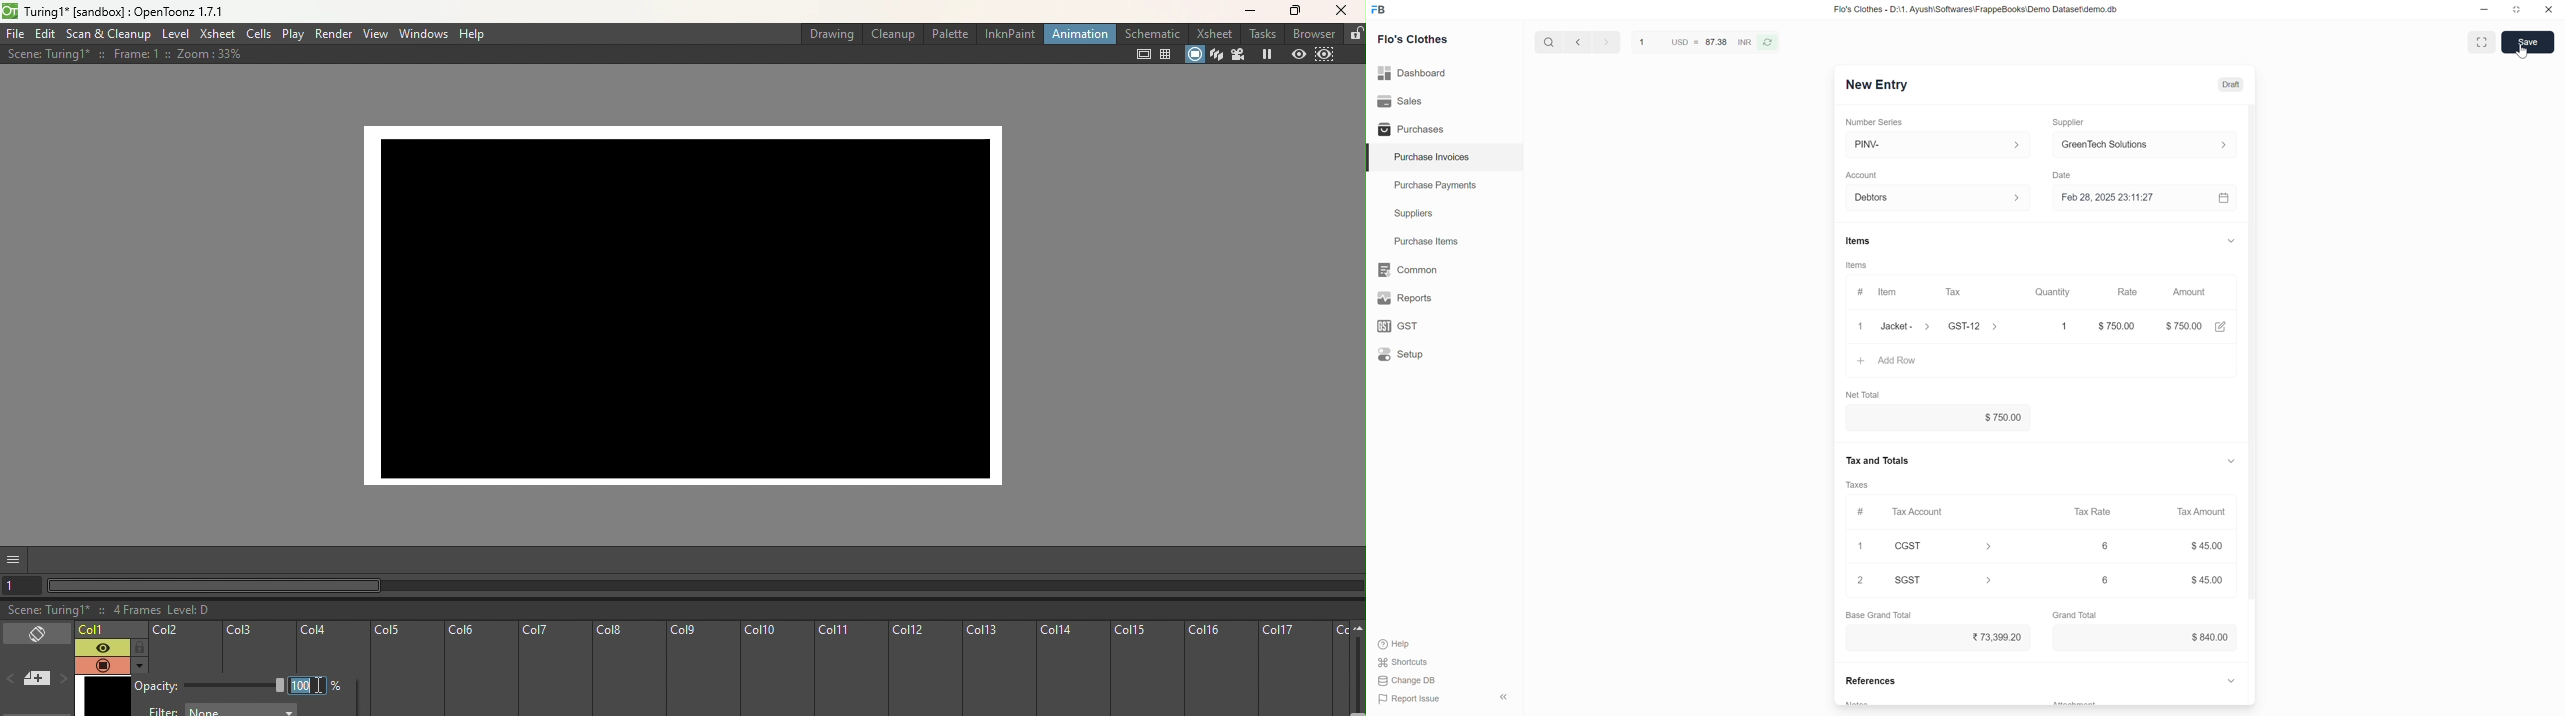 This screenshot has width=2576, height=728. What do you see at coordinates (2231, 461) in the screenshot?
I see `Collapse` at bounding box center [2231, 461].